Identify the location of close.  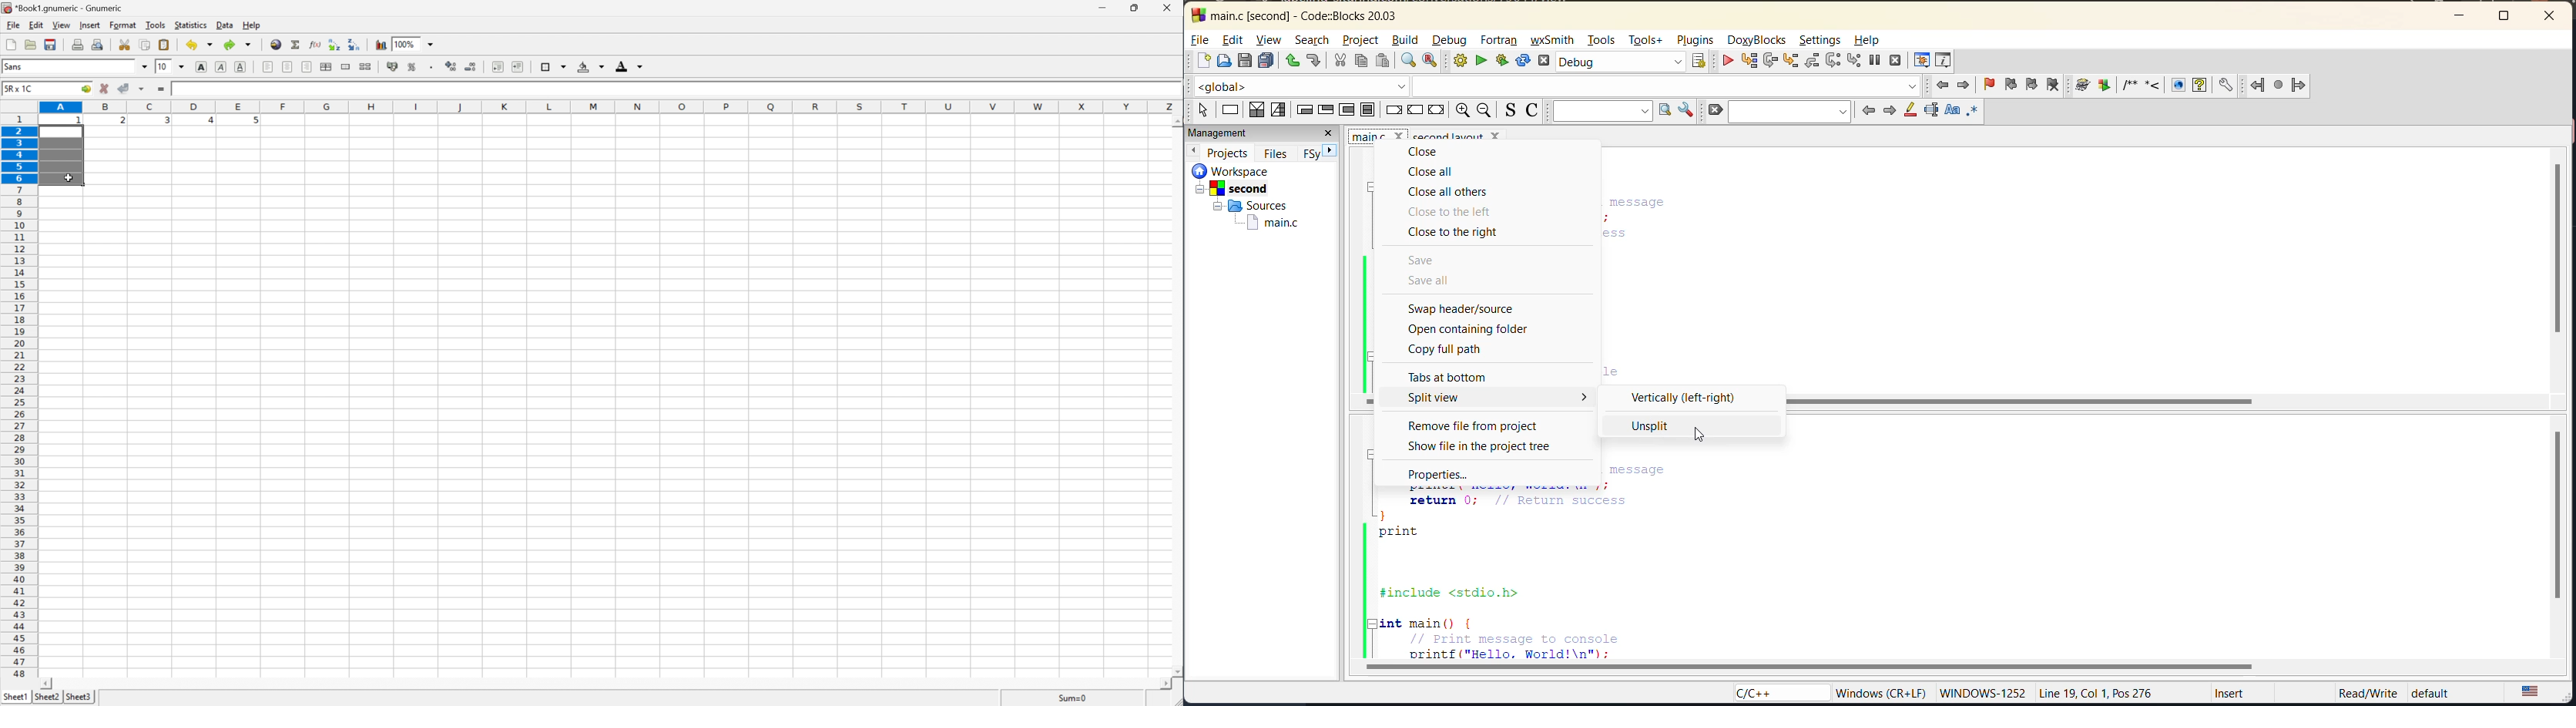
(1329, 133).